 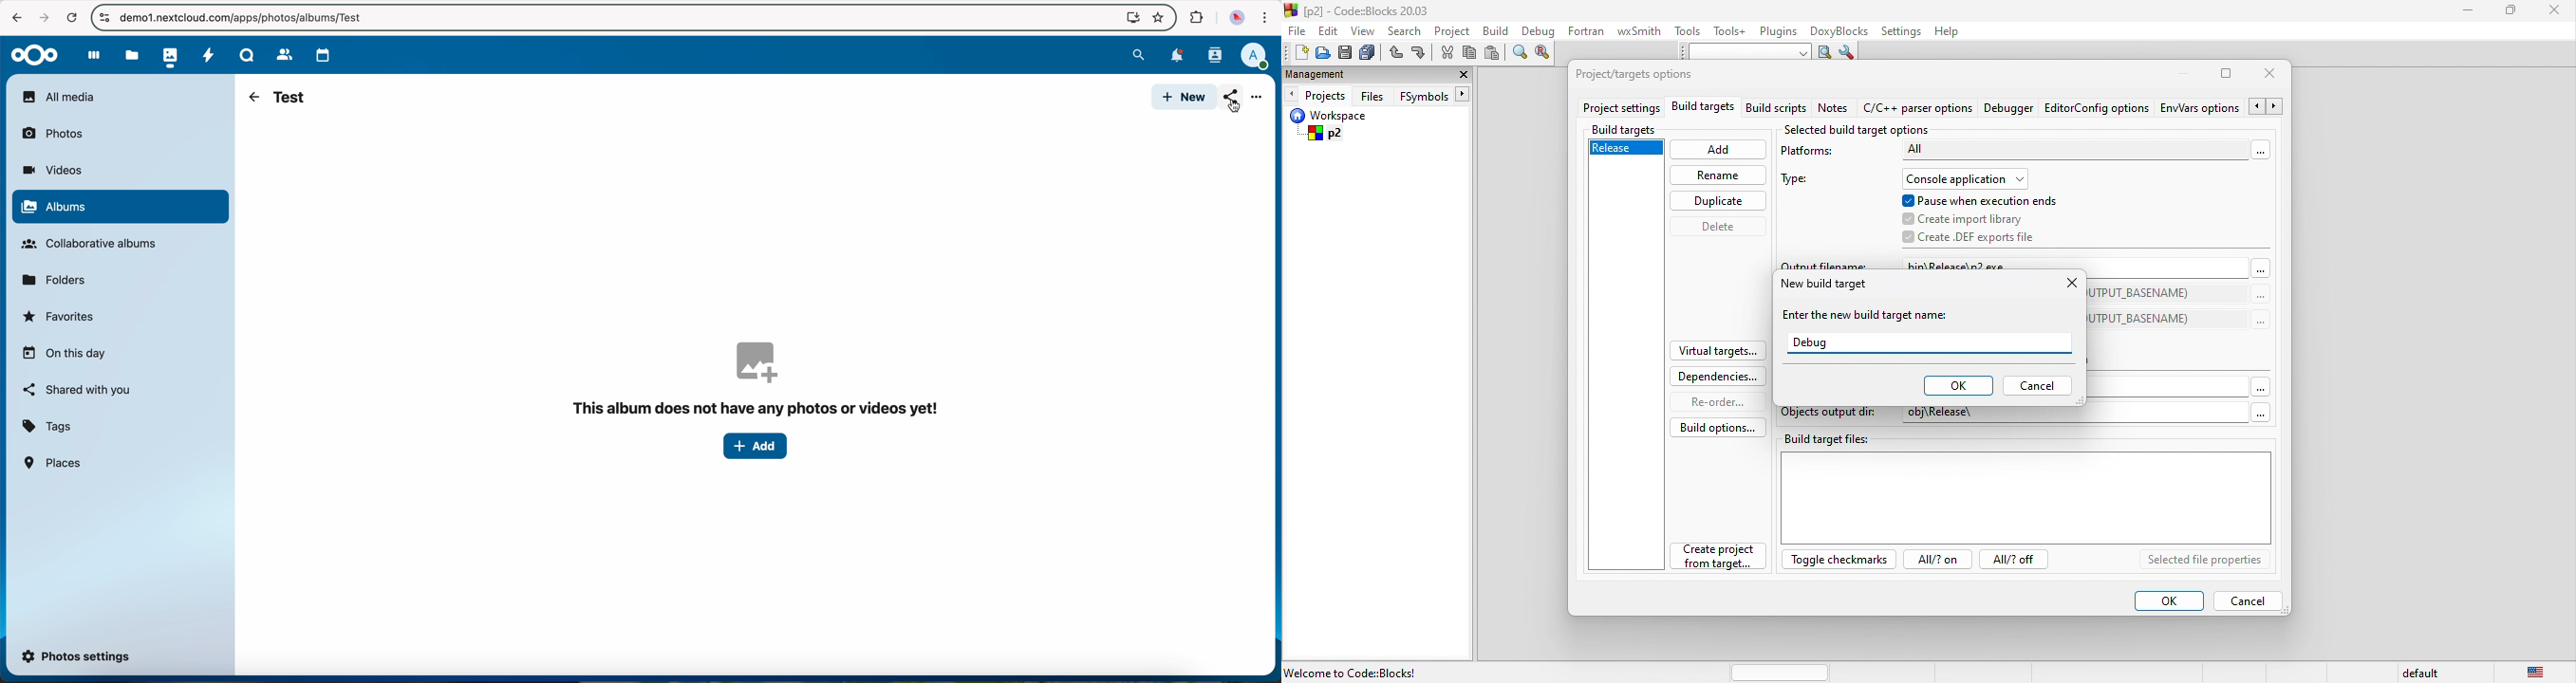 I want to click on all? off, so click(x=2017, y=561).